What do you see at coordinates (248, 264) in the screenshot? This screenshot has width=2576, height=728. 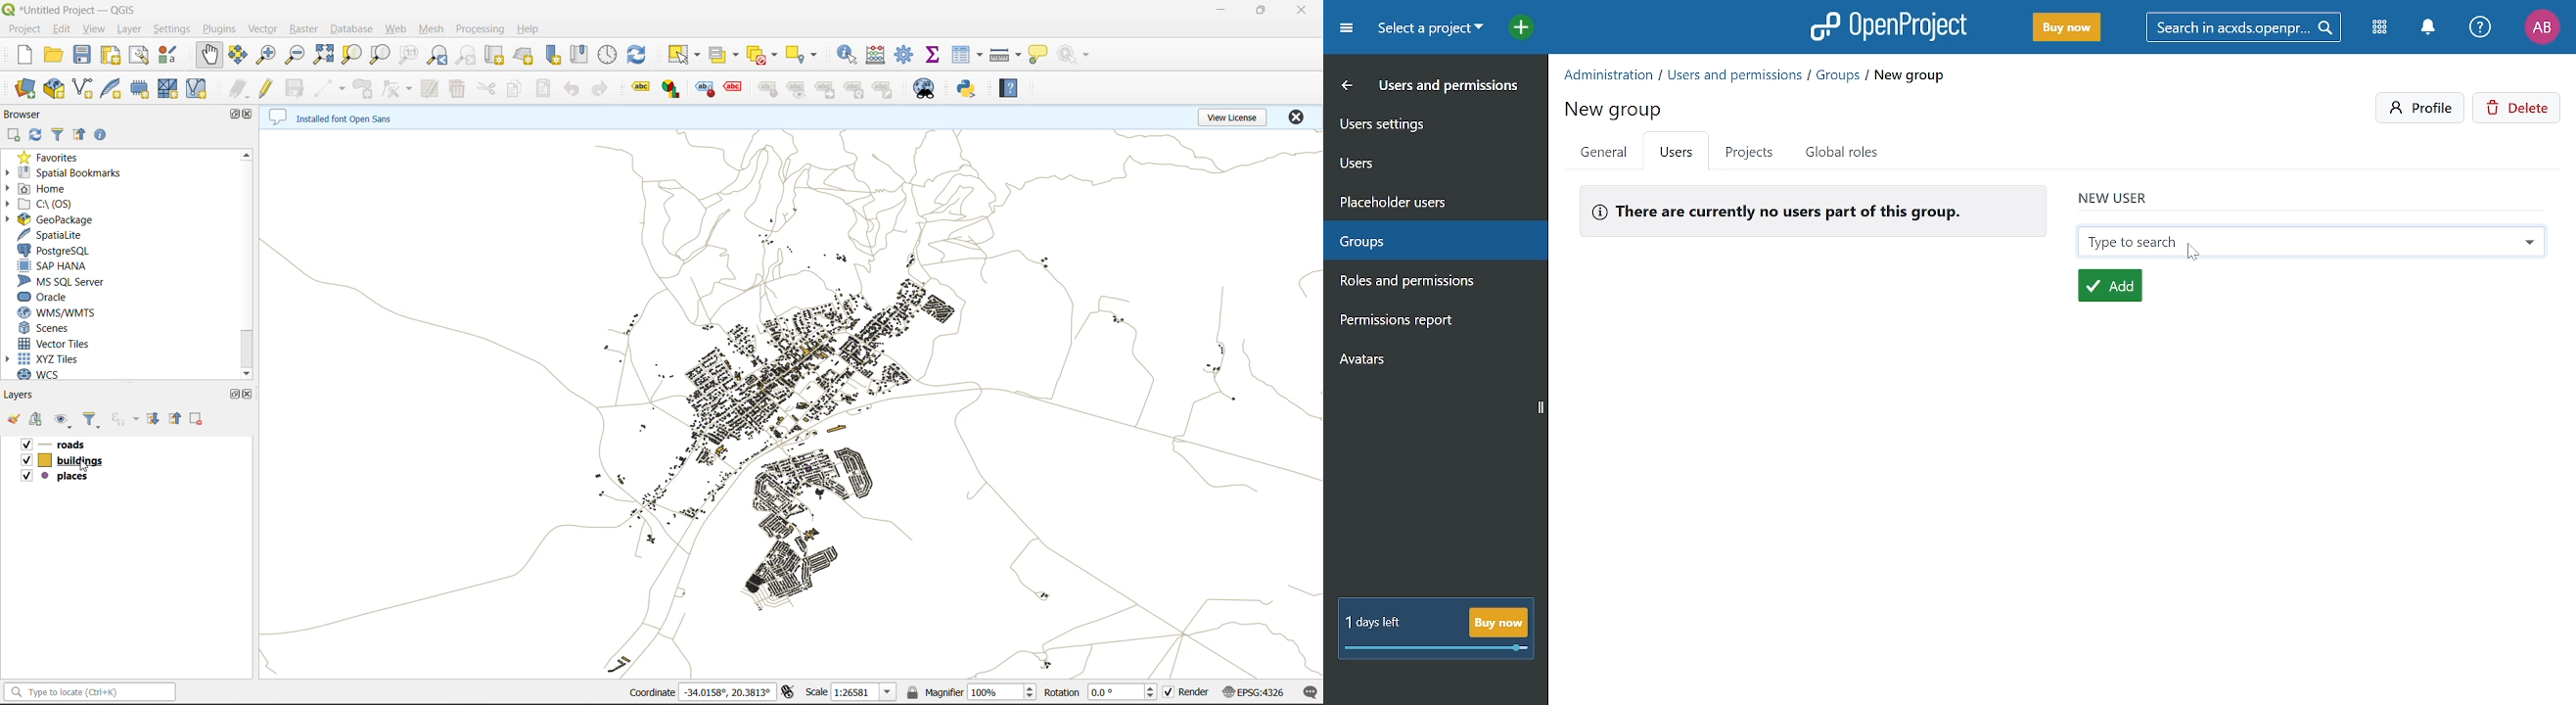 I see `scroll bar` at bounding box center [248, 264].